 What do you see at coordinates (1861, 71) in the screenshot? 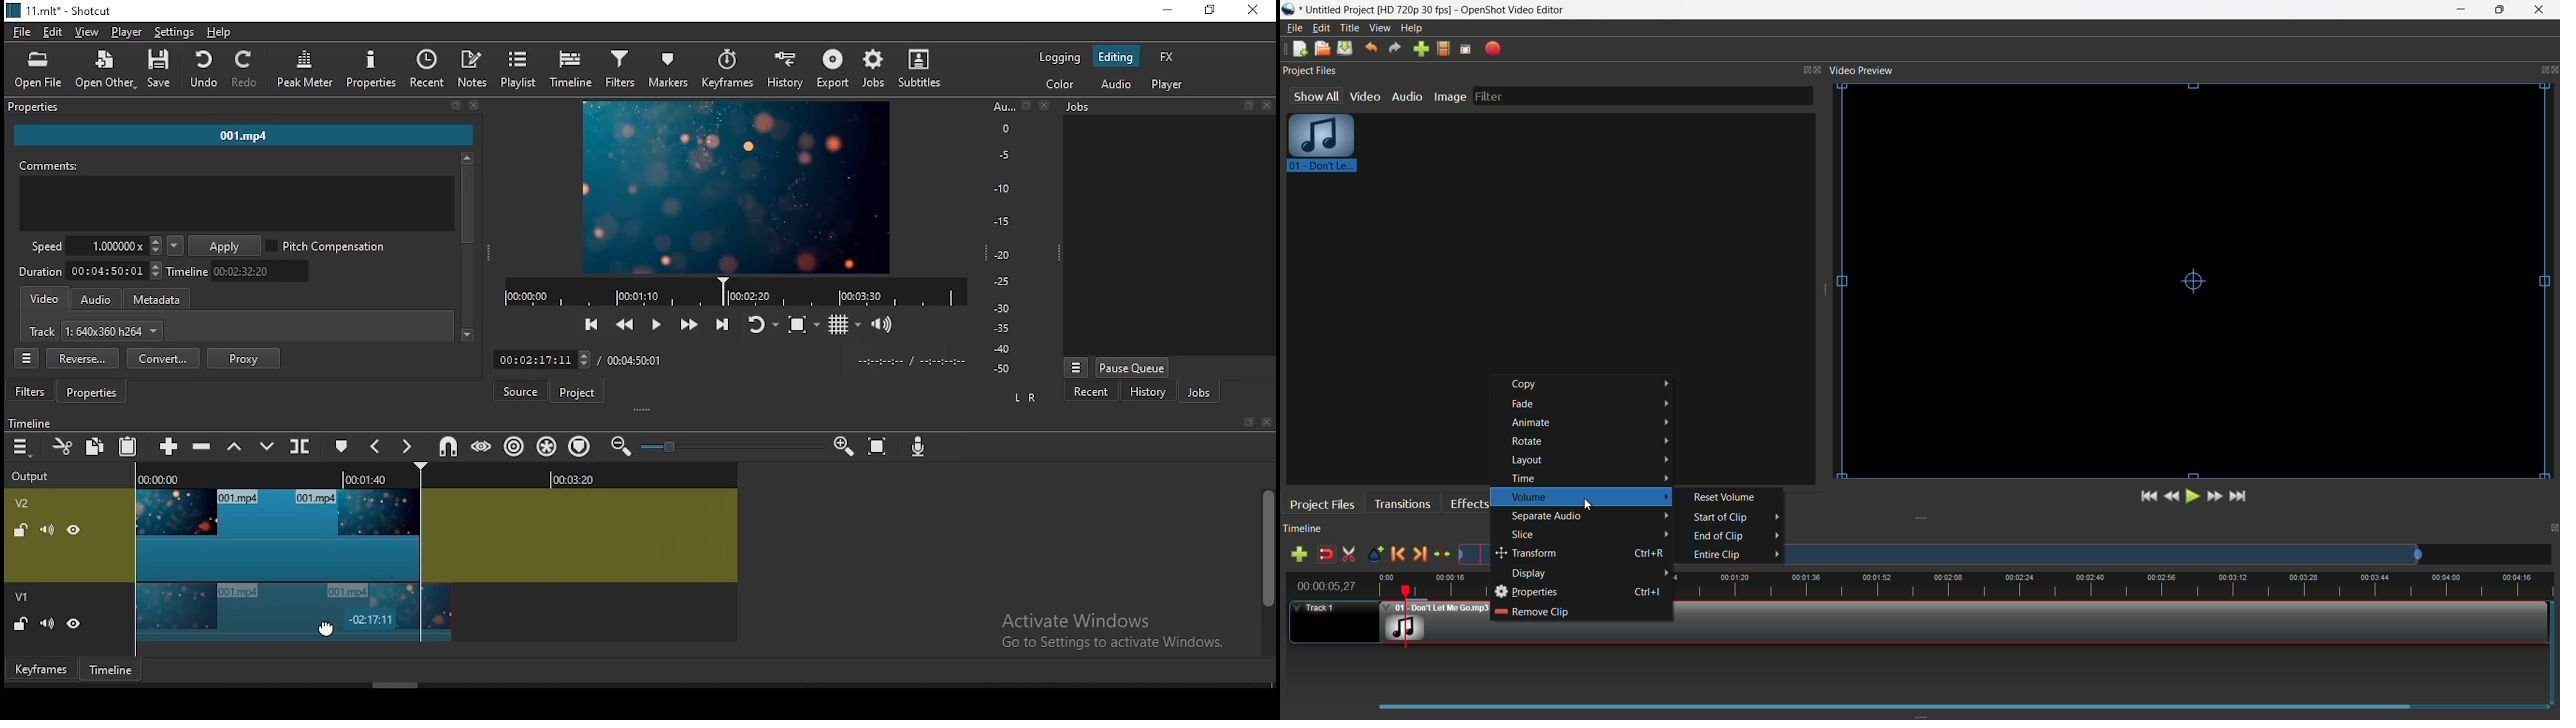
I see `video preview` at bounding box center [1861, 71].